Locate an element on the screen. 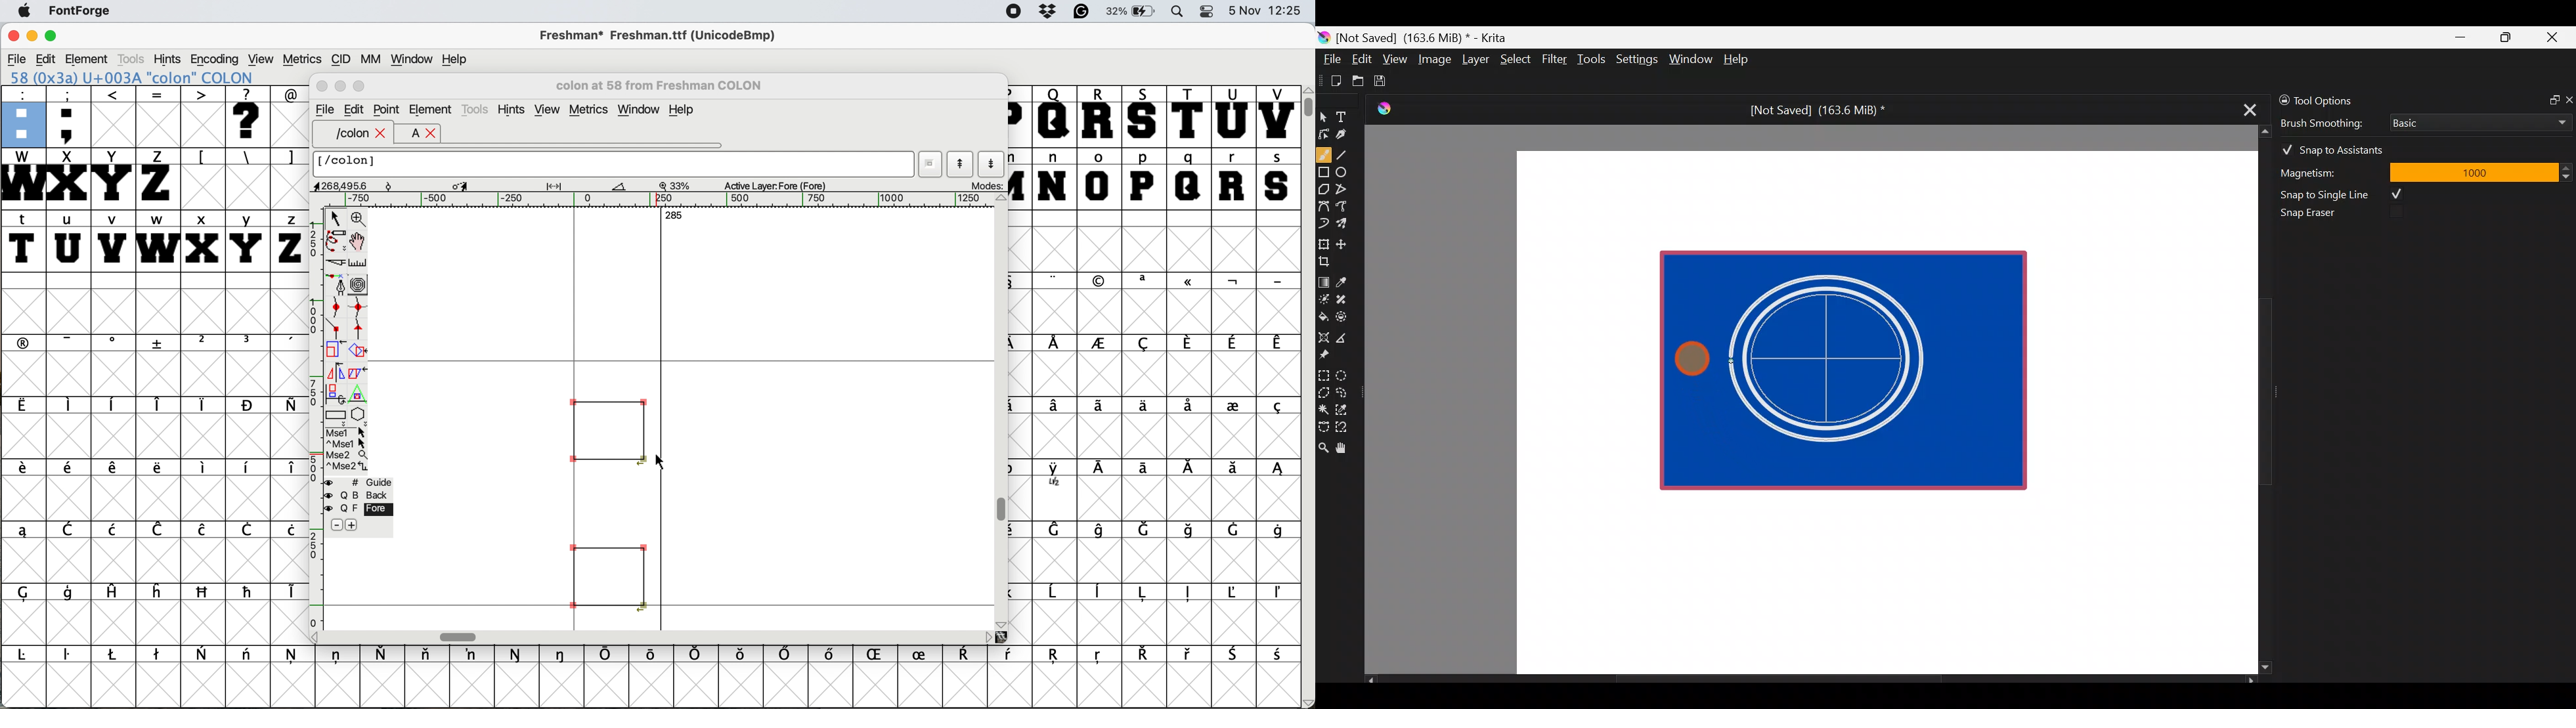  symbol is located at coordinates (1233, 282).